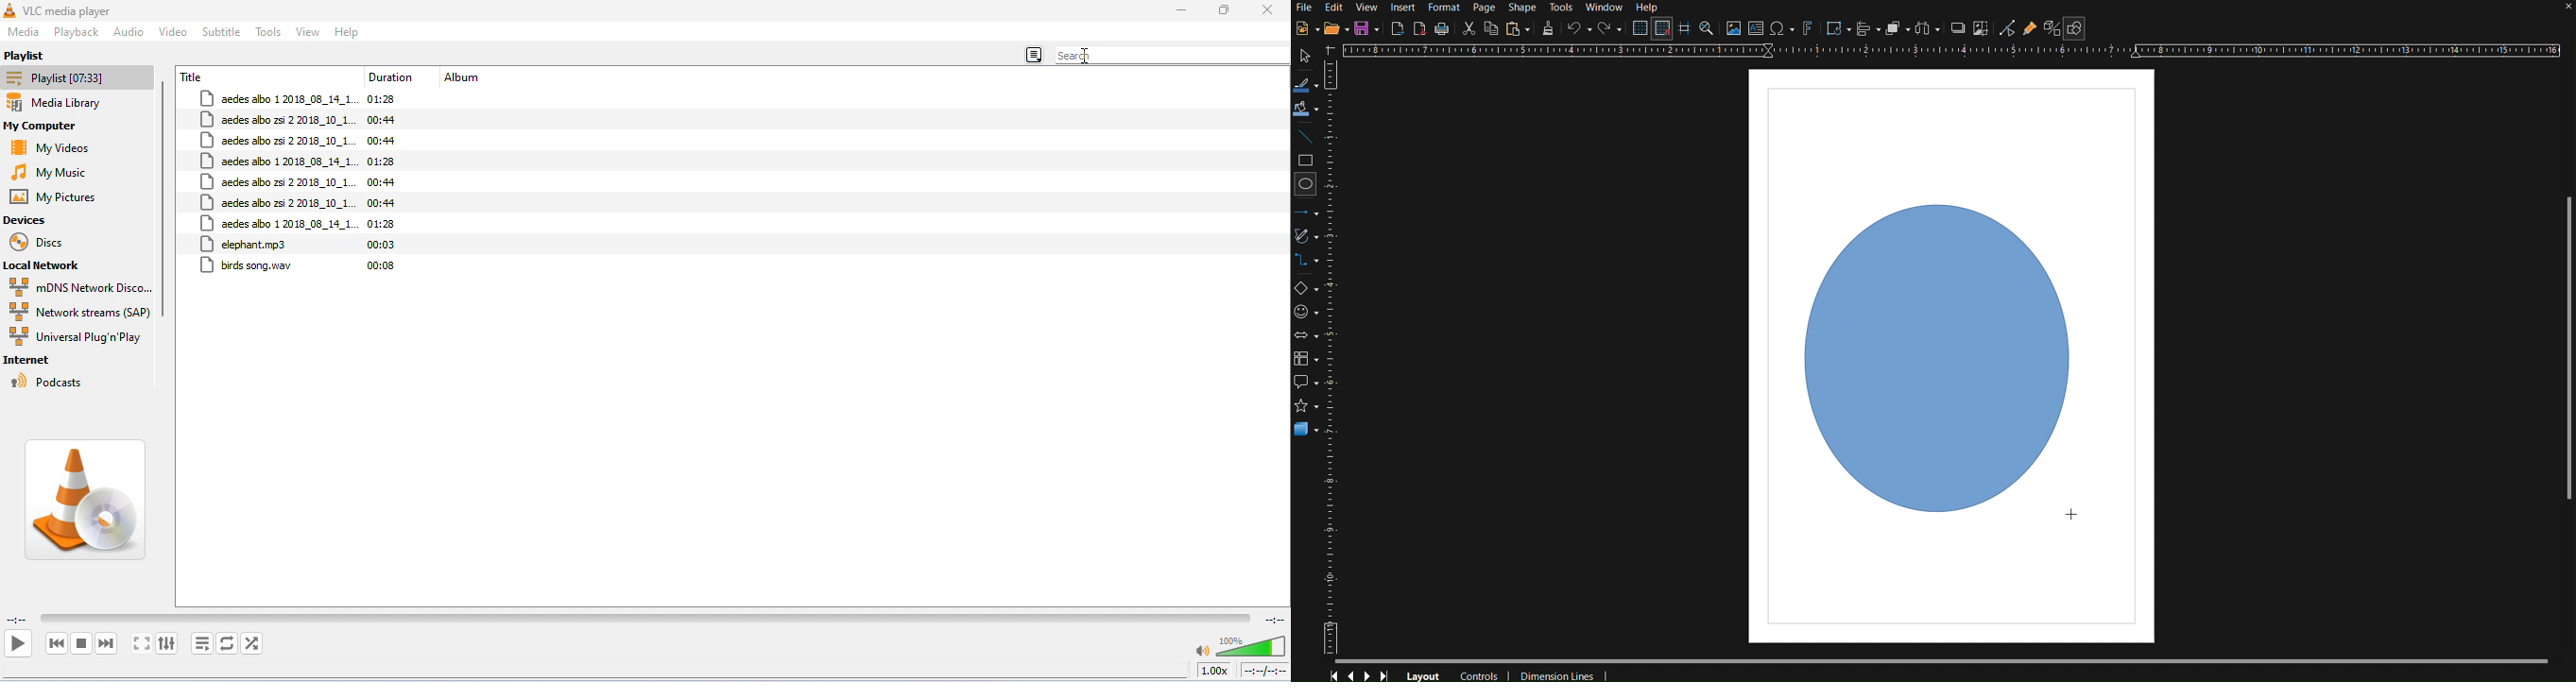  Describe the element at coordinates (1442, 29) in the screenshot. I see `Print` at that location.